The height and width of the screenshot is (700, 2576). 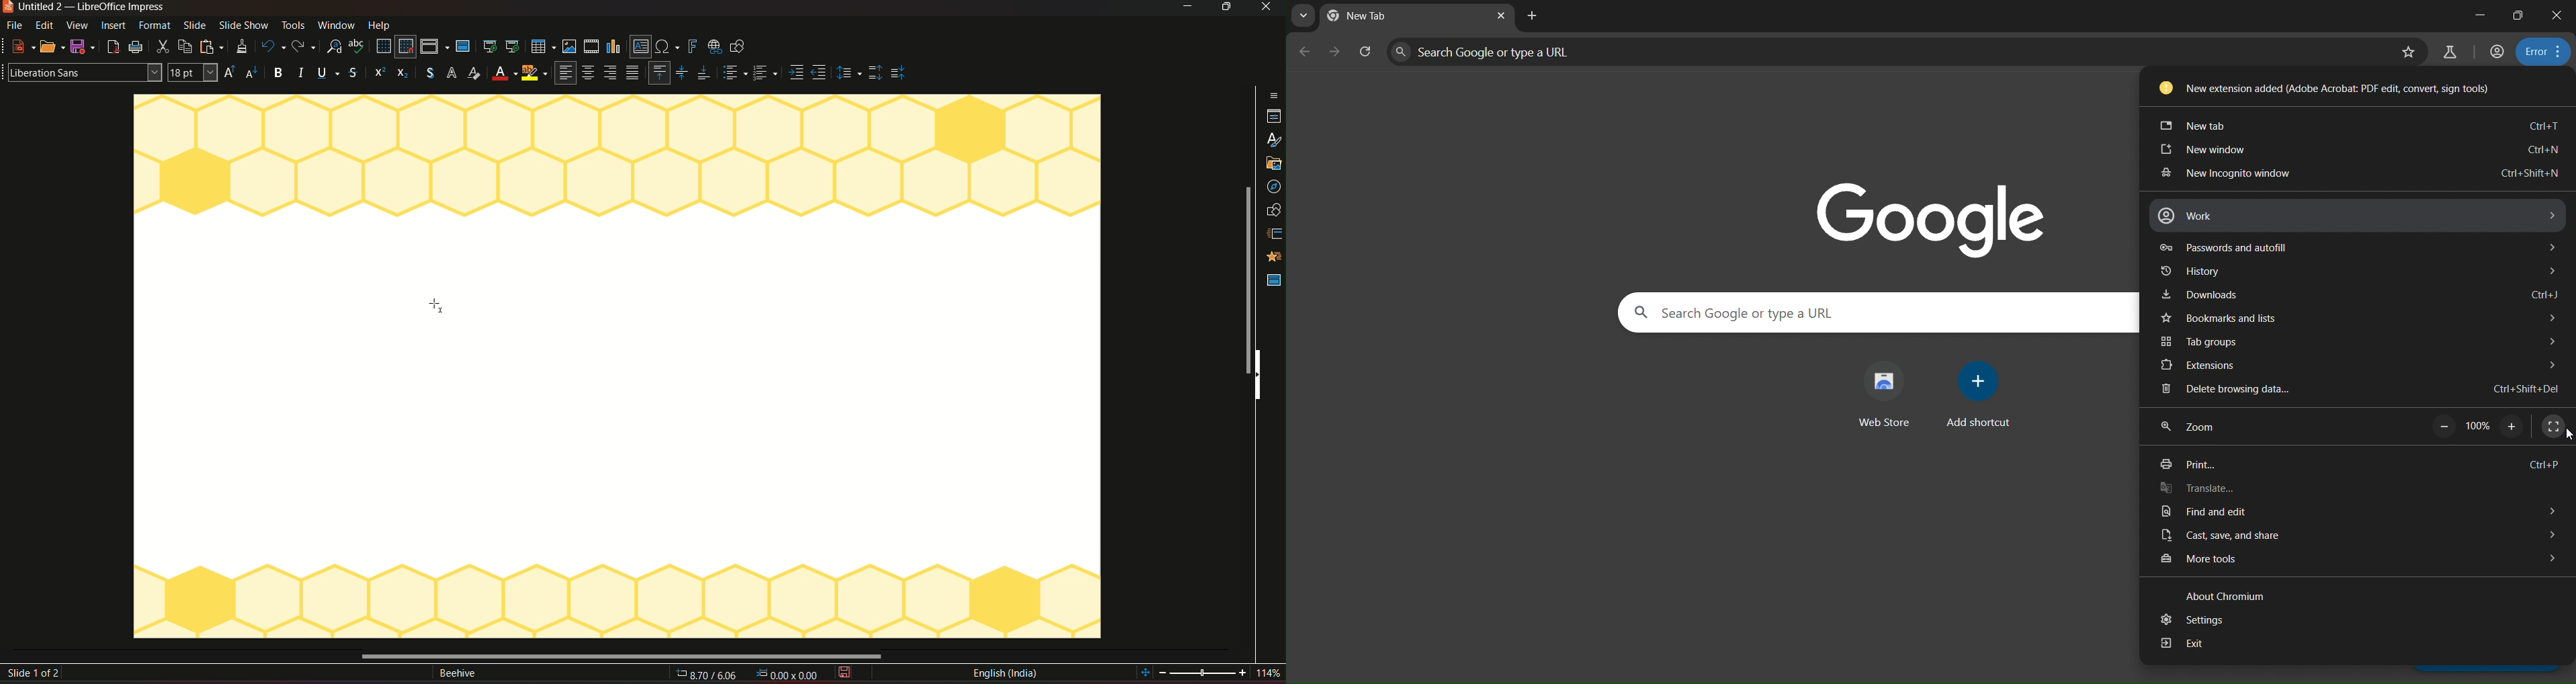 I want to click on minimize, so click(x=1186, y=8).